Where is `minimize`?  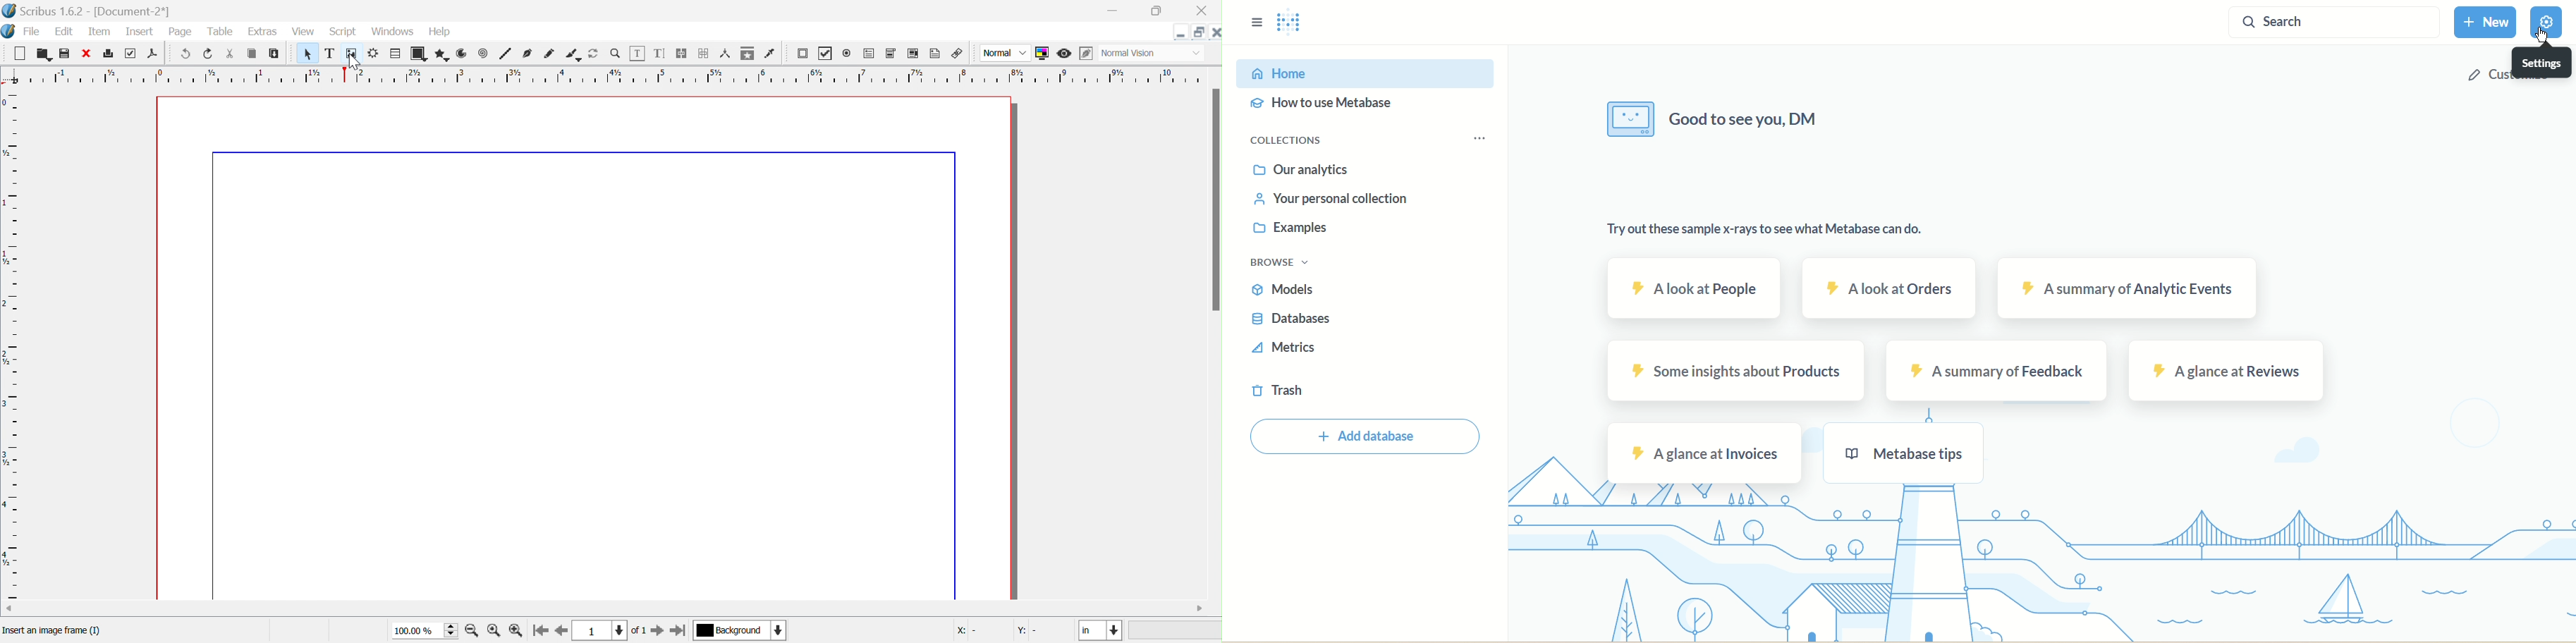
minimize is located at coordinates (1116, 11).